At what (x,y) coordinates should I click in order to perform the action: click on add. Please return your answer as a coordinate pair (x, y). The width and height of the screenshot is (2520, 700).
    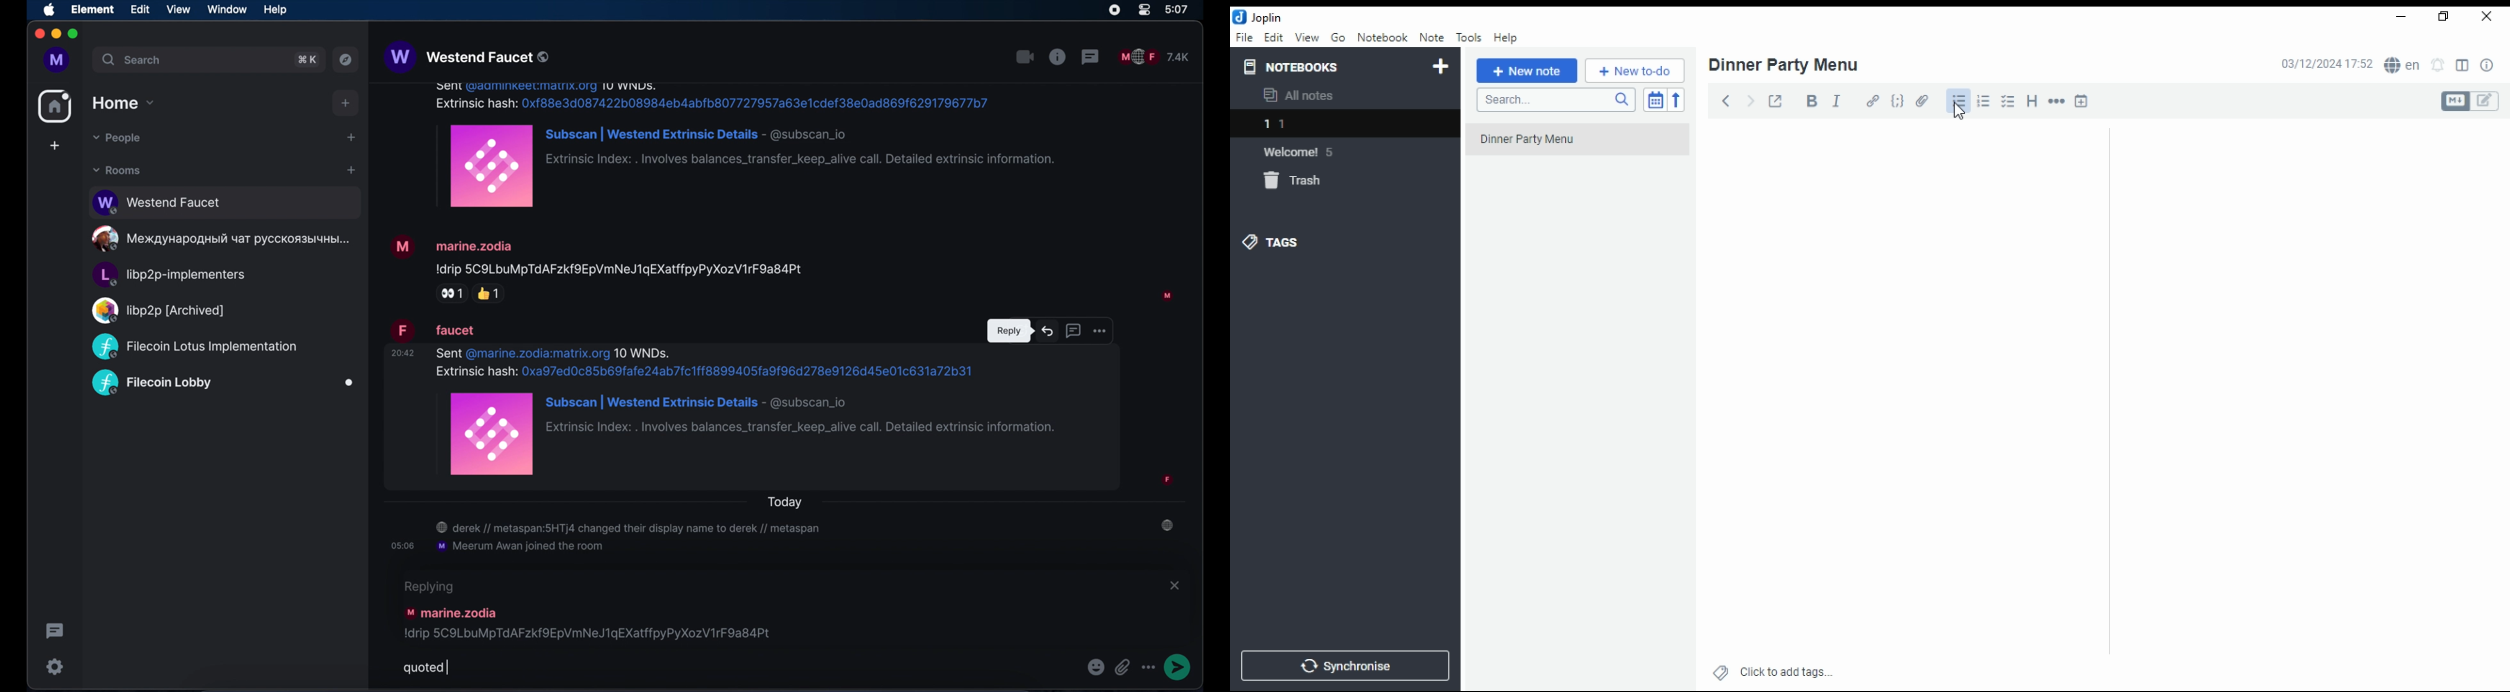
    Looking at the image, I should click on (346, 103).